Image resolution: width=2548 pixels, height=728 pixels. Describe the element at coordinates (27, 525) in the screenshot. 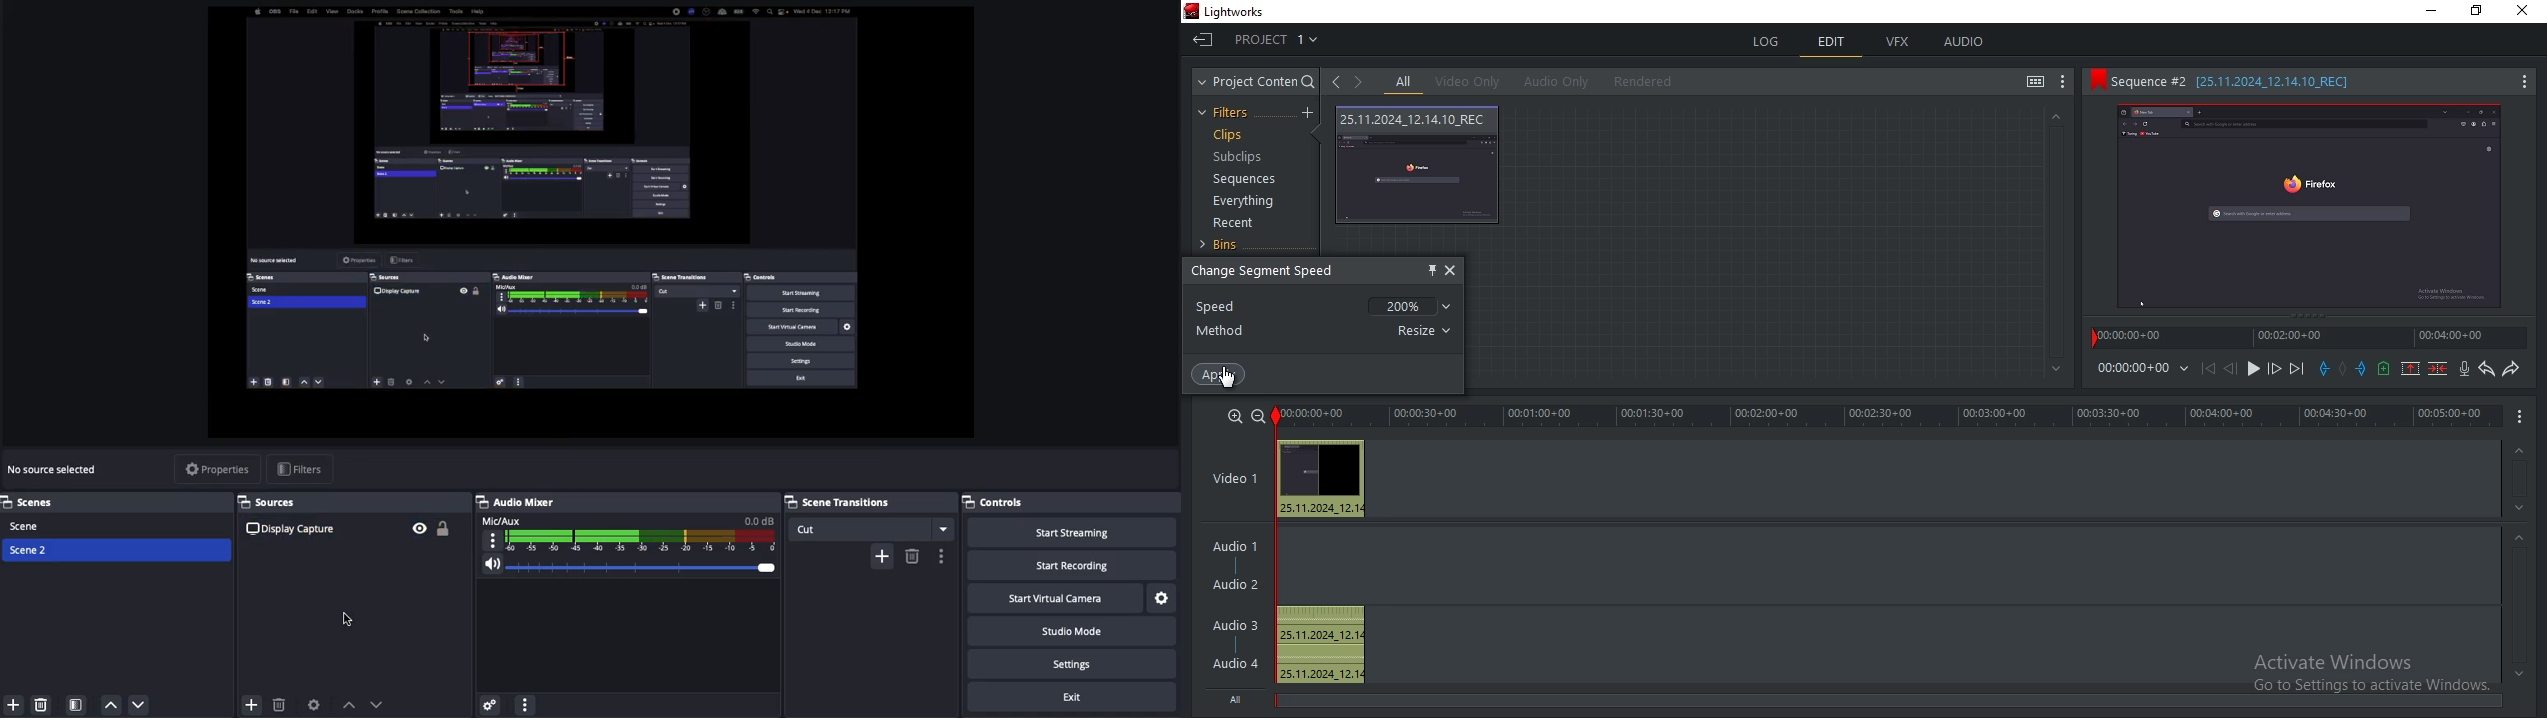

I see `Scene 1` at that location.